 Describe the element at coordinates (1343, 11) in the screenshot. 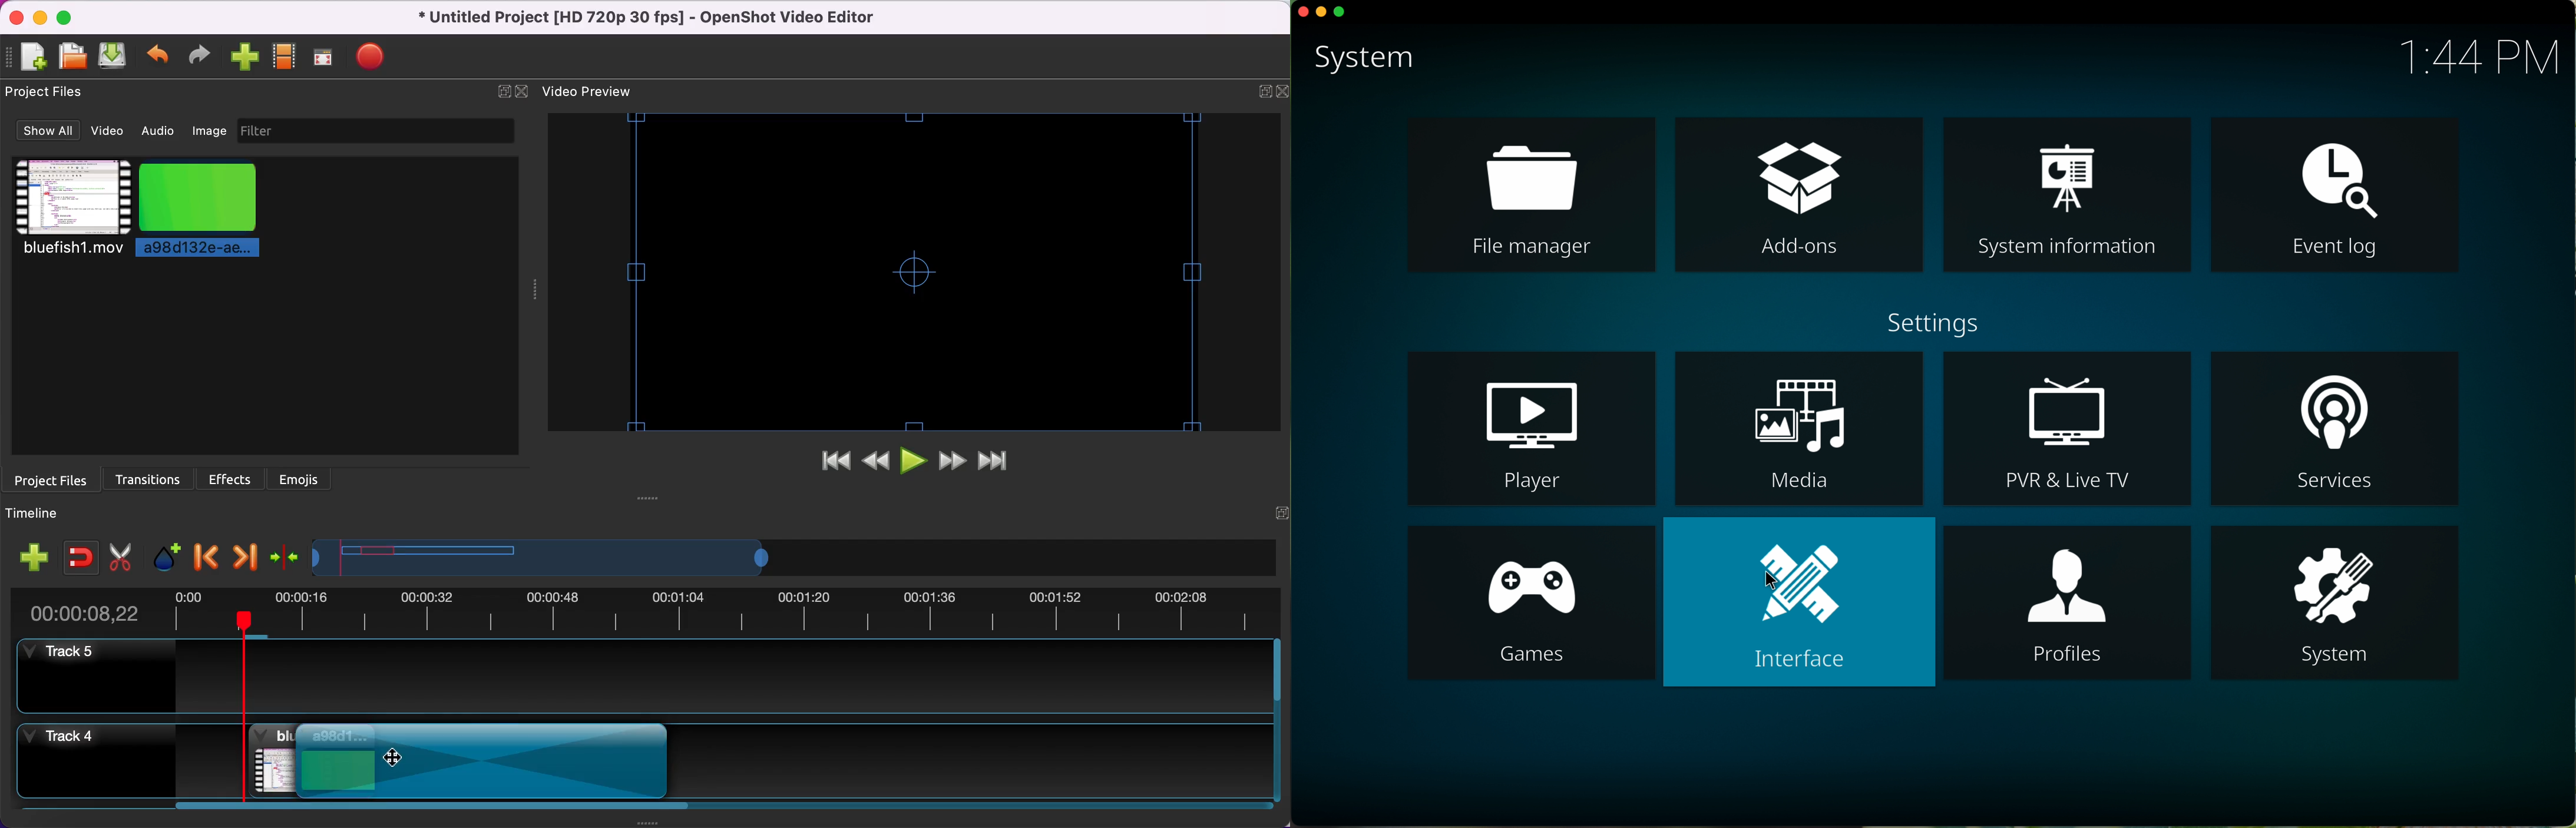

I see `maximize` at that location.